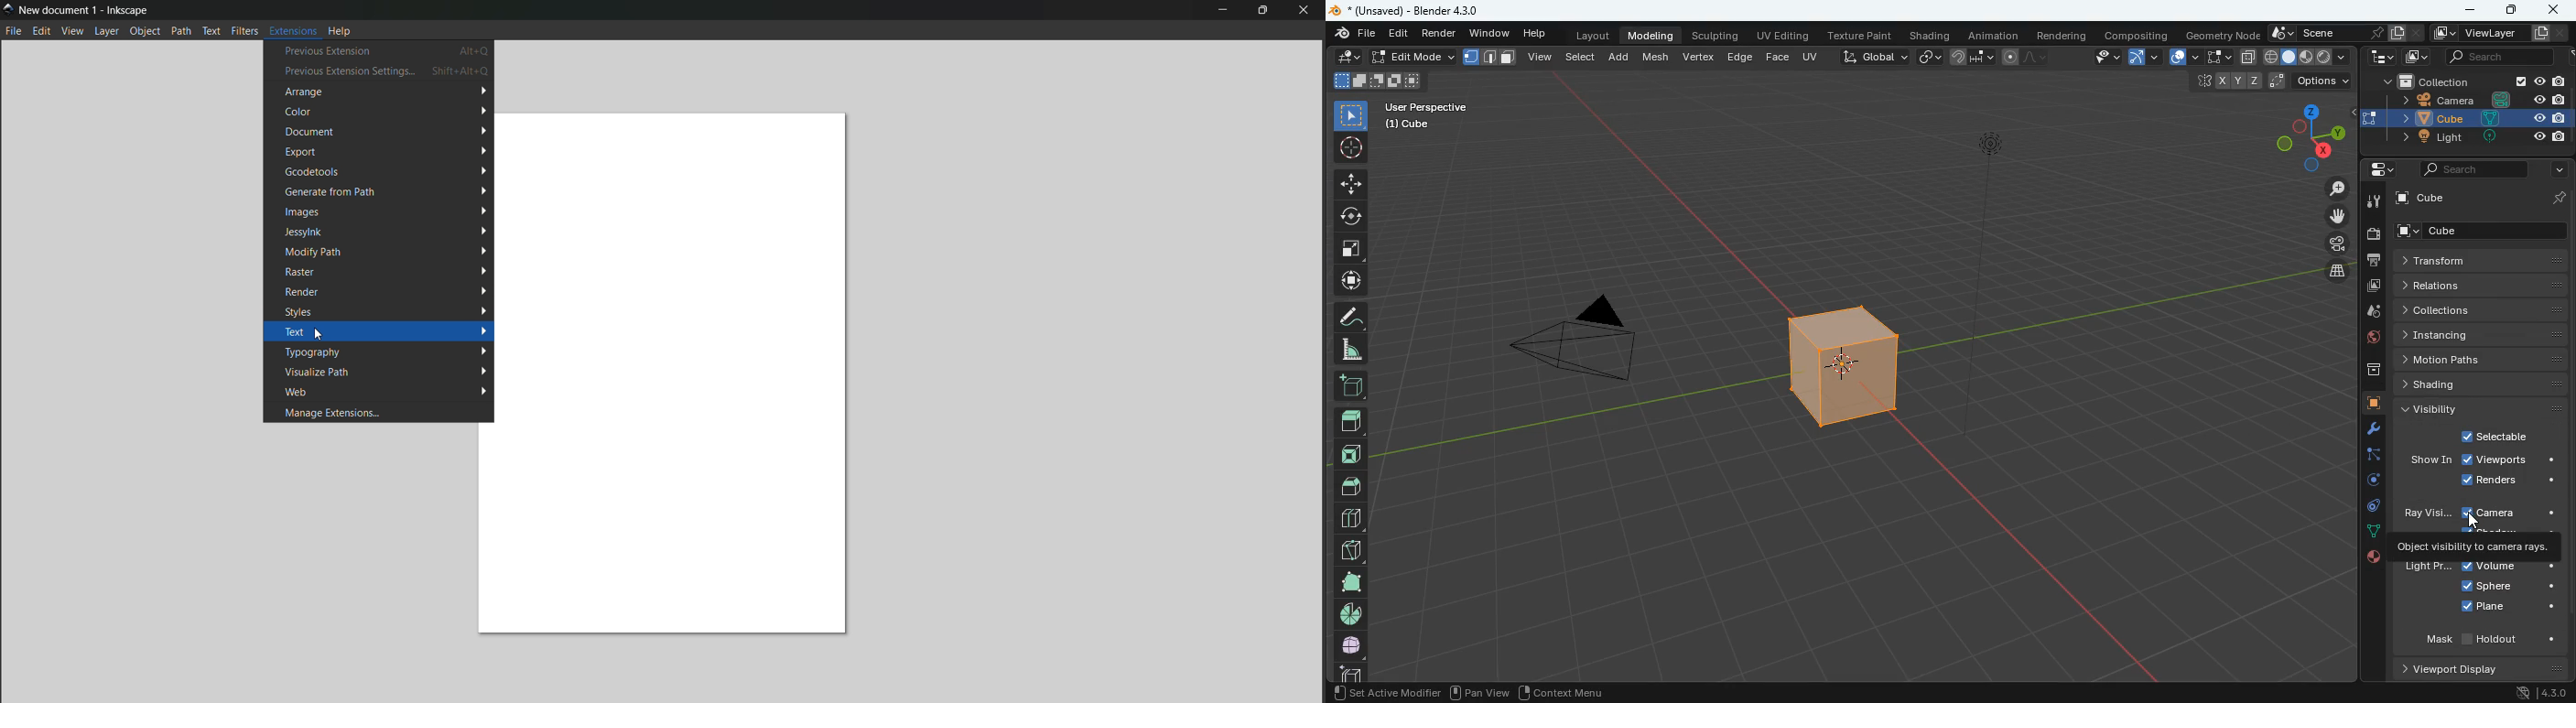  Describe the element at coordinates (1352, 458) in the screenshot. I see `front` at that location.